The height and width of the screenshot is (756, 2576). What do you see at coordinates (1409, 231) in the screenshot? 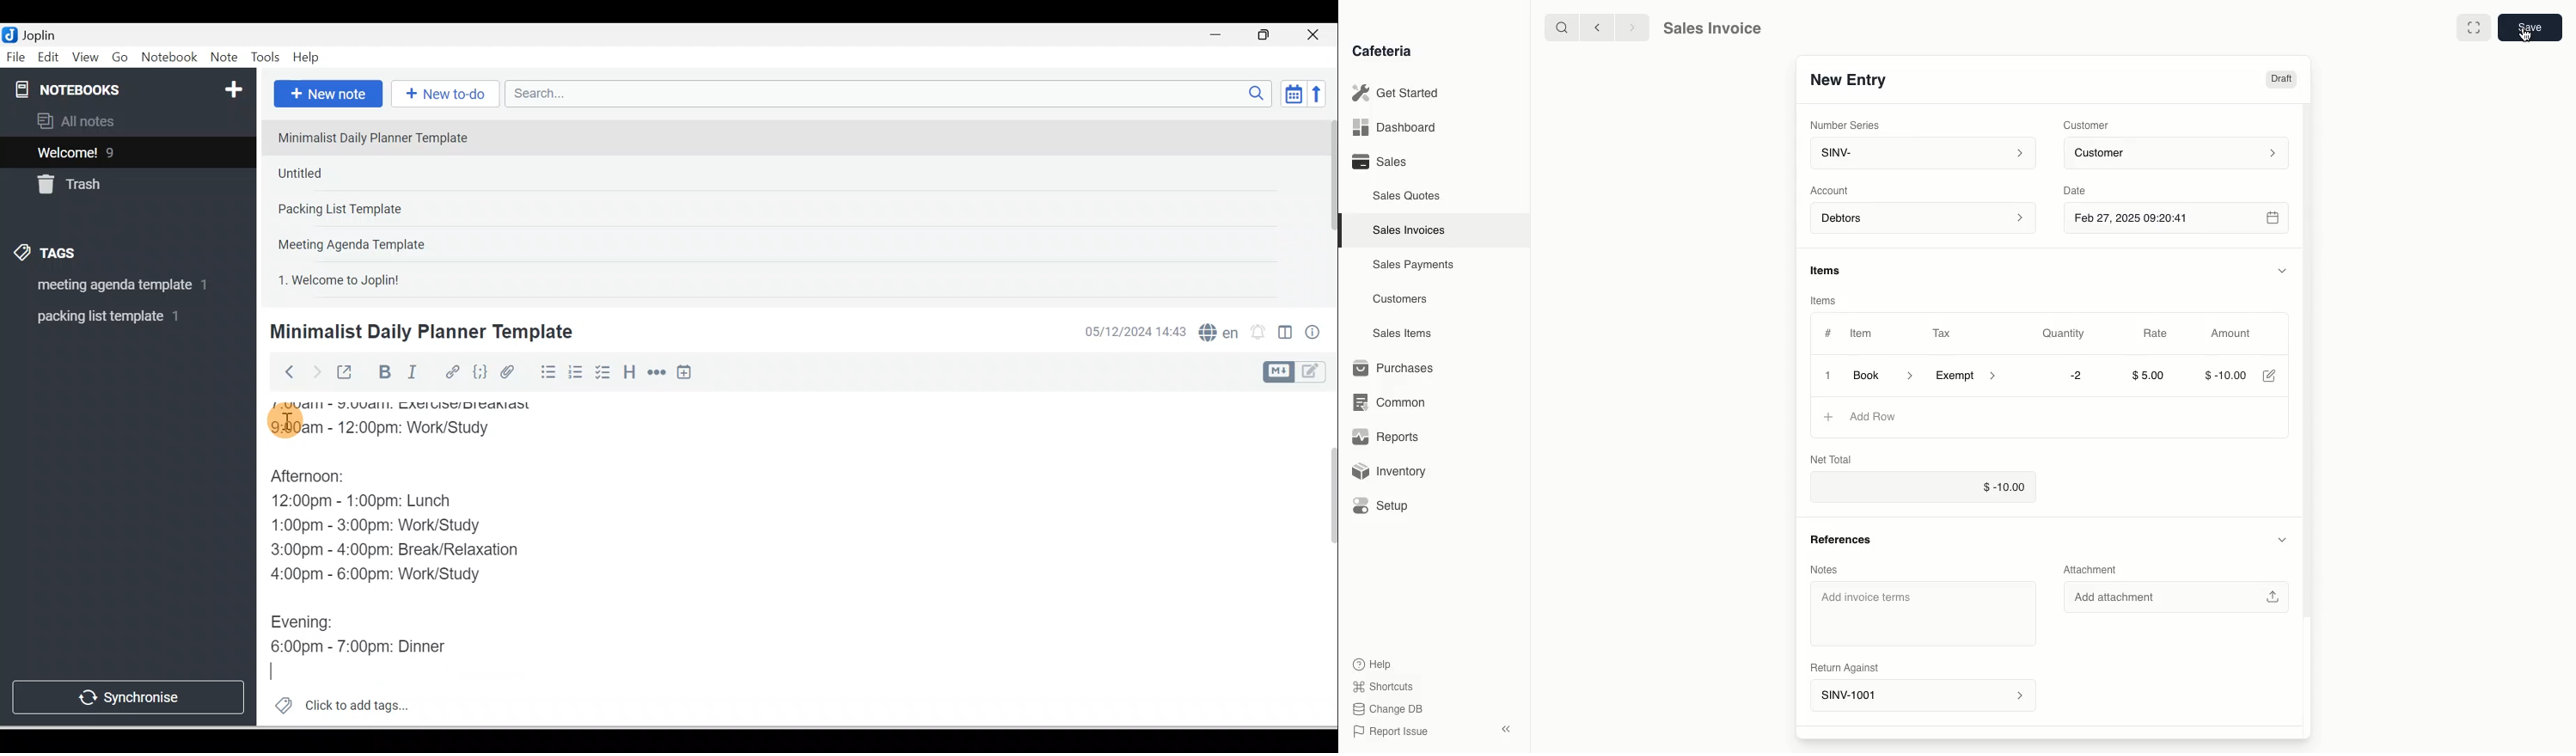
I see `Sales Invoices` at bounding box center [1409, 231].